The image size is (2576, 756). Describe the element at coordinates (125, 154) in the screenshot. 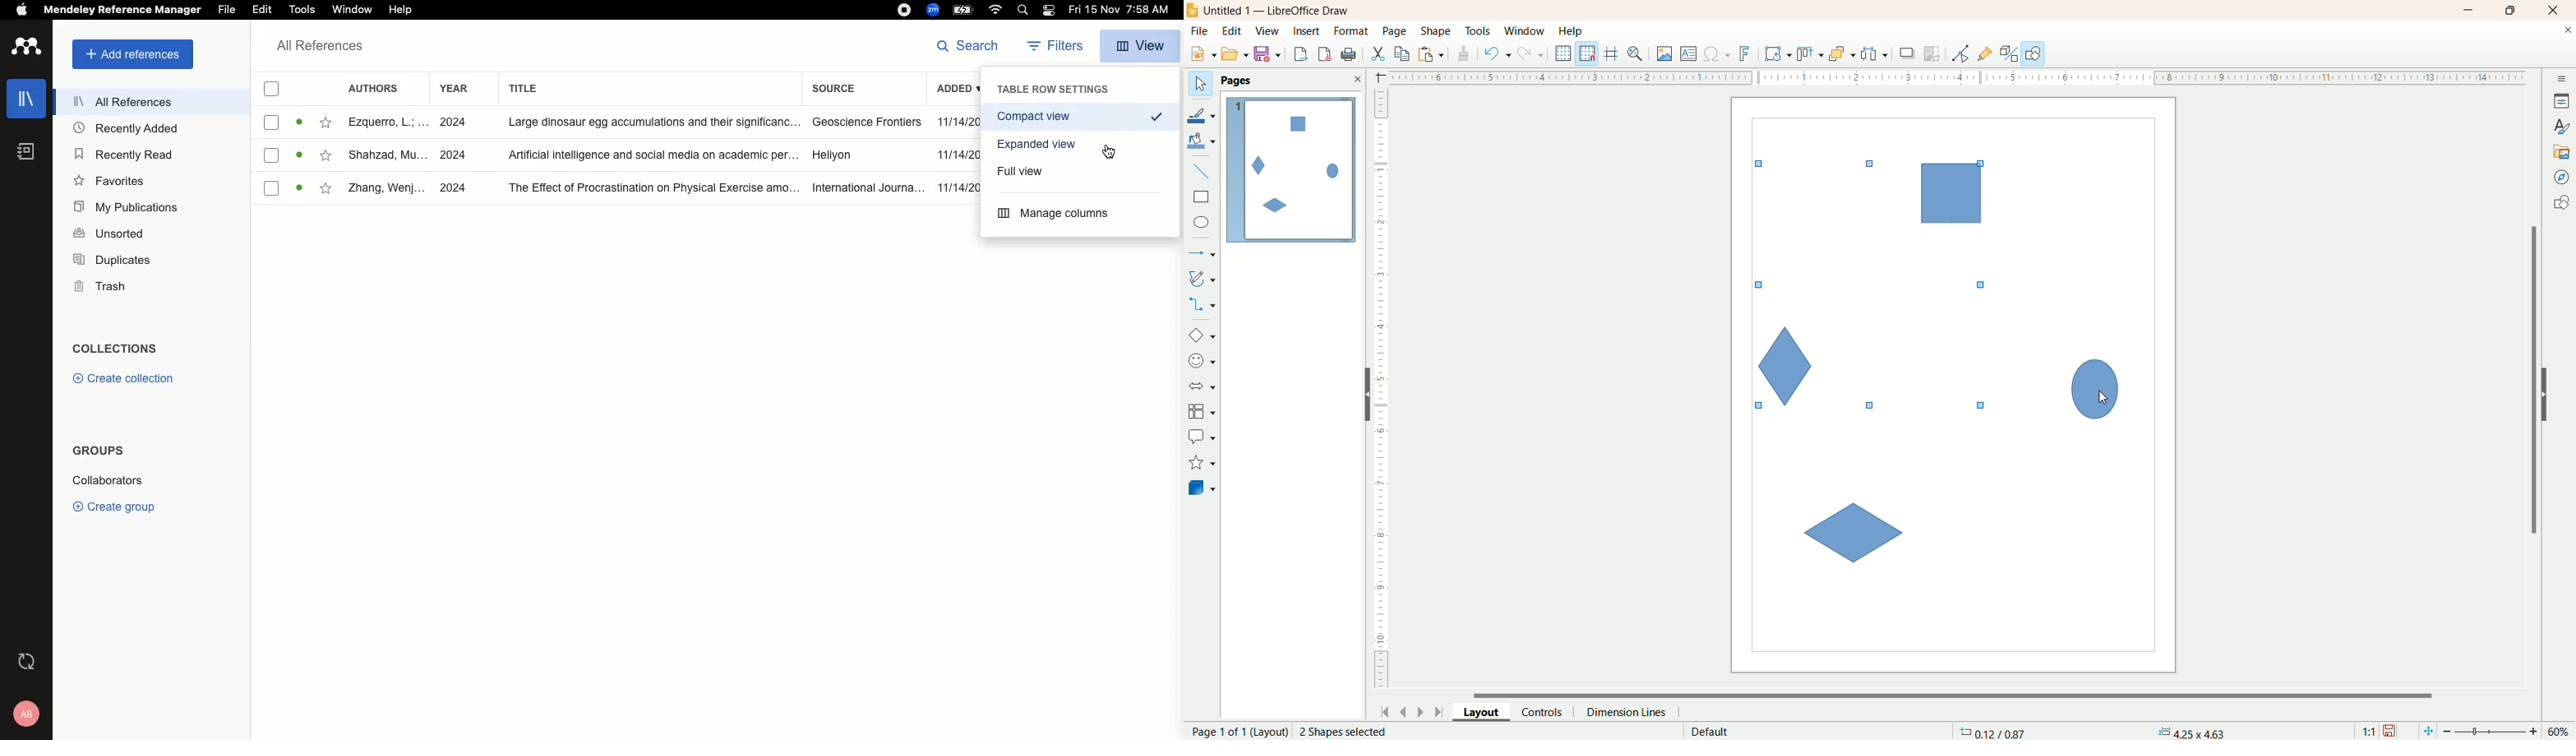

I see `Recently read` at that location.